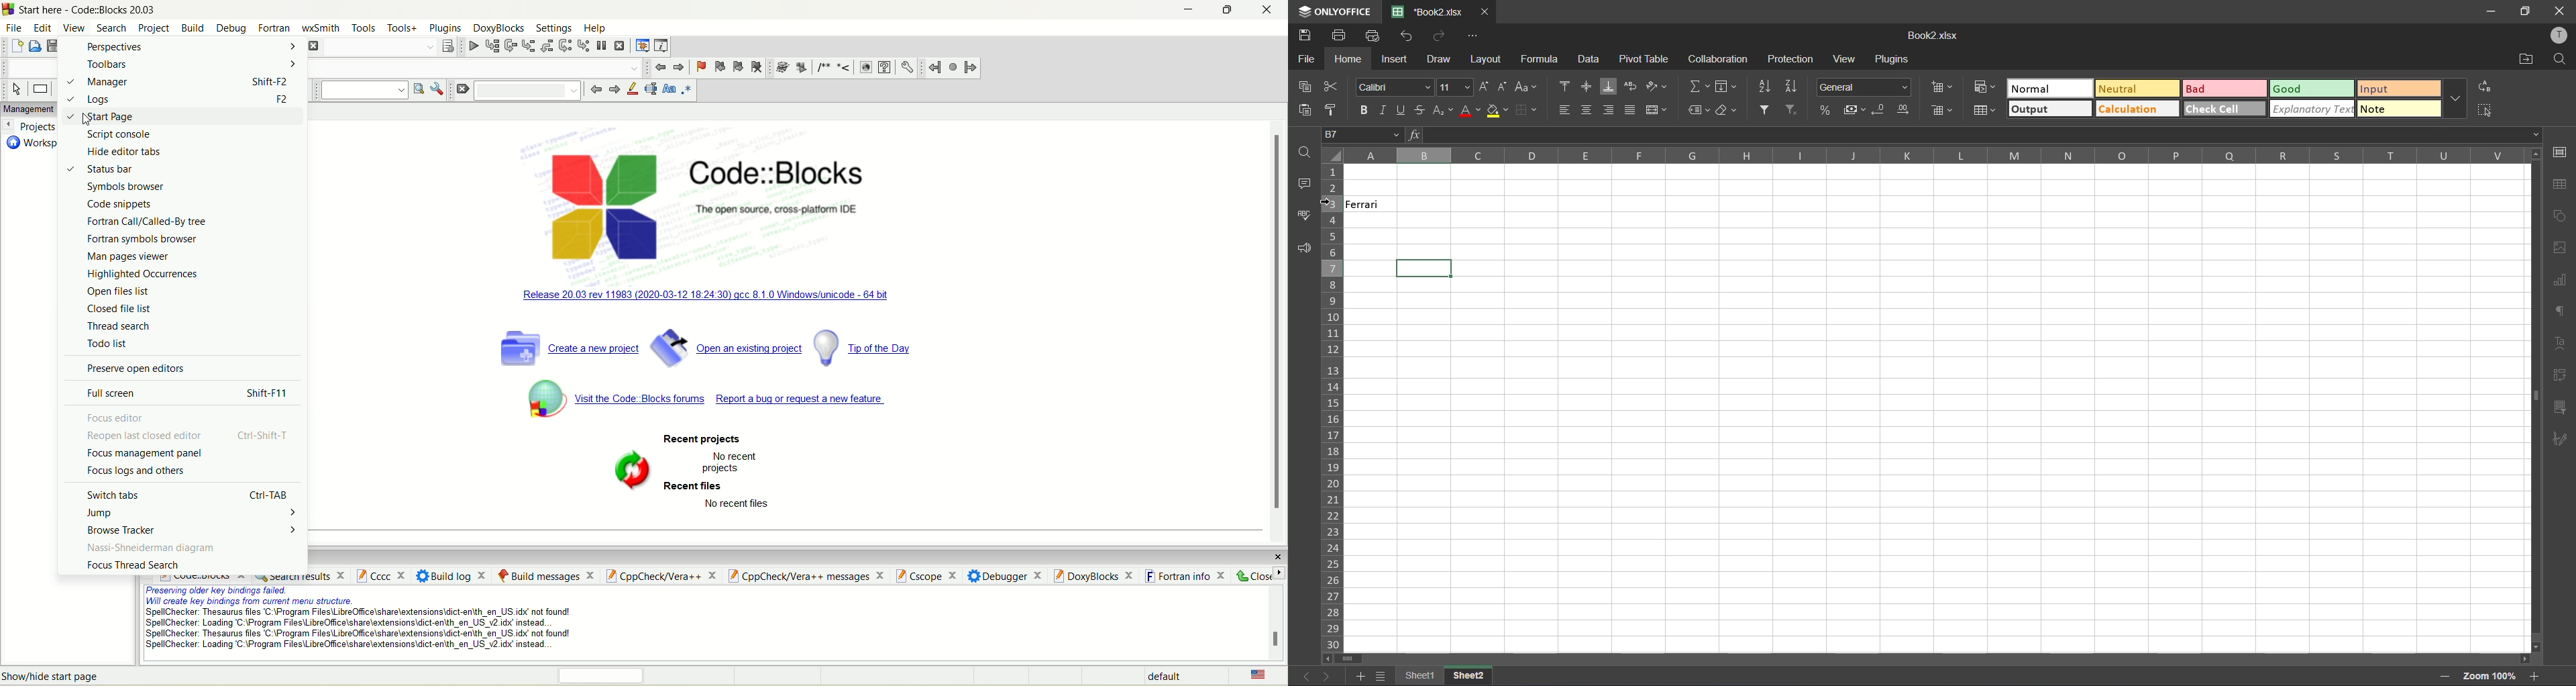  Describe the element at coordinates (1588, 58) in the screenshot. I see `data` at that location.